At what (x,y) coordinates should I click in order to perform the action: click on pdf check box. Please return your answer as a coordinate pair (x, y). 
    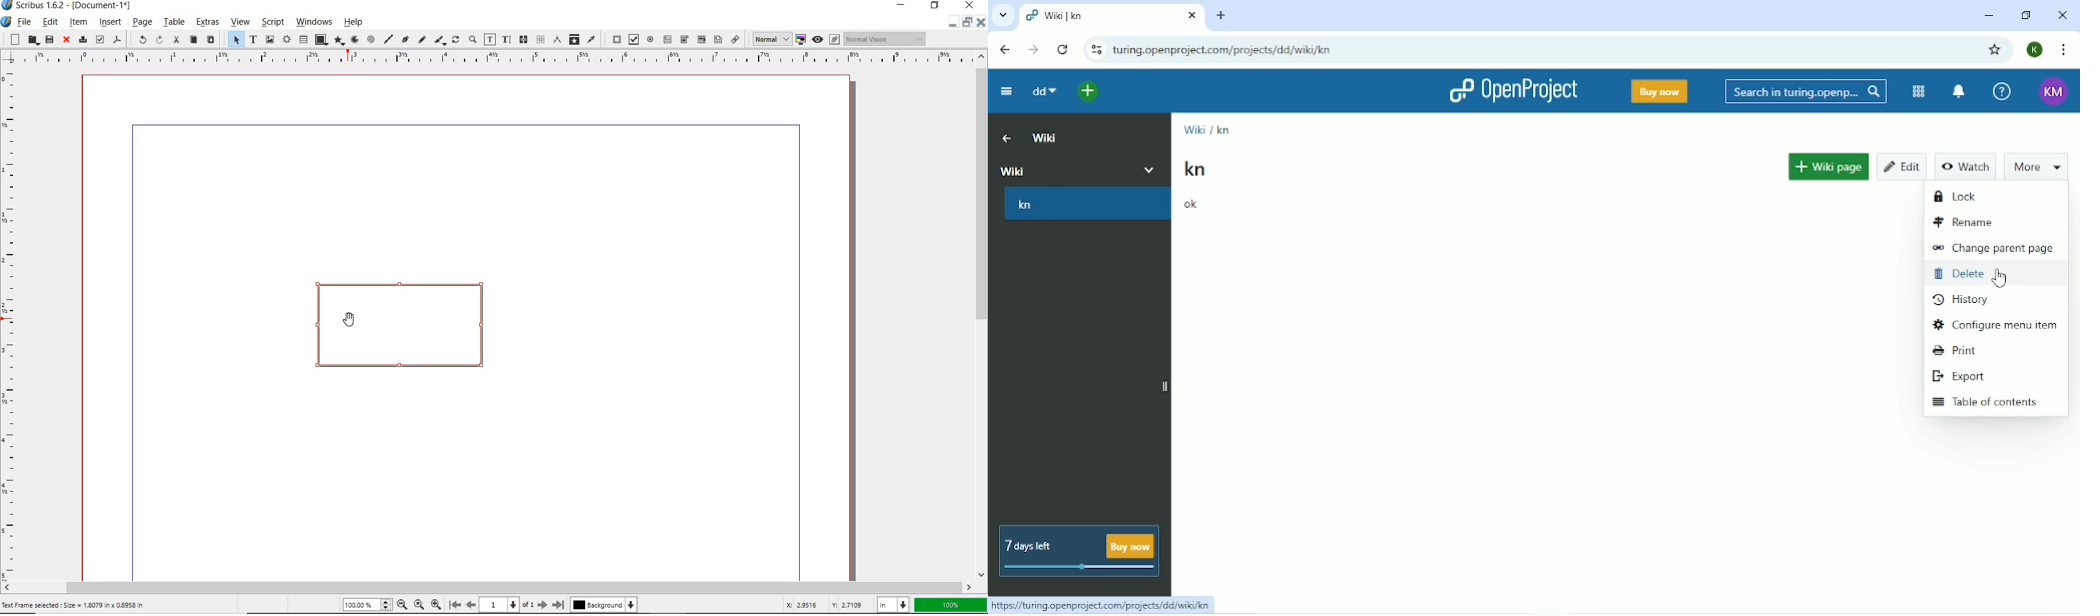
    Looking at the image, I should click on (632, 39).